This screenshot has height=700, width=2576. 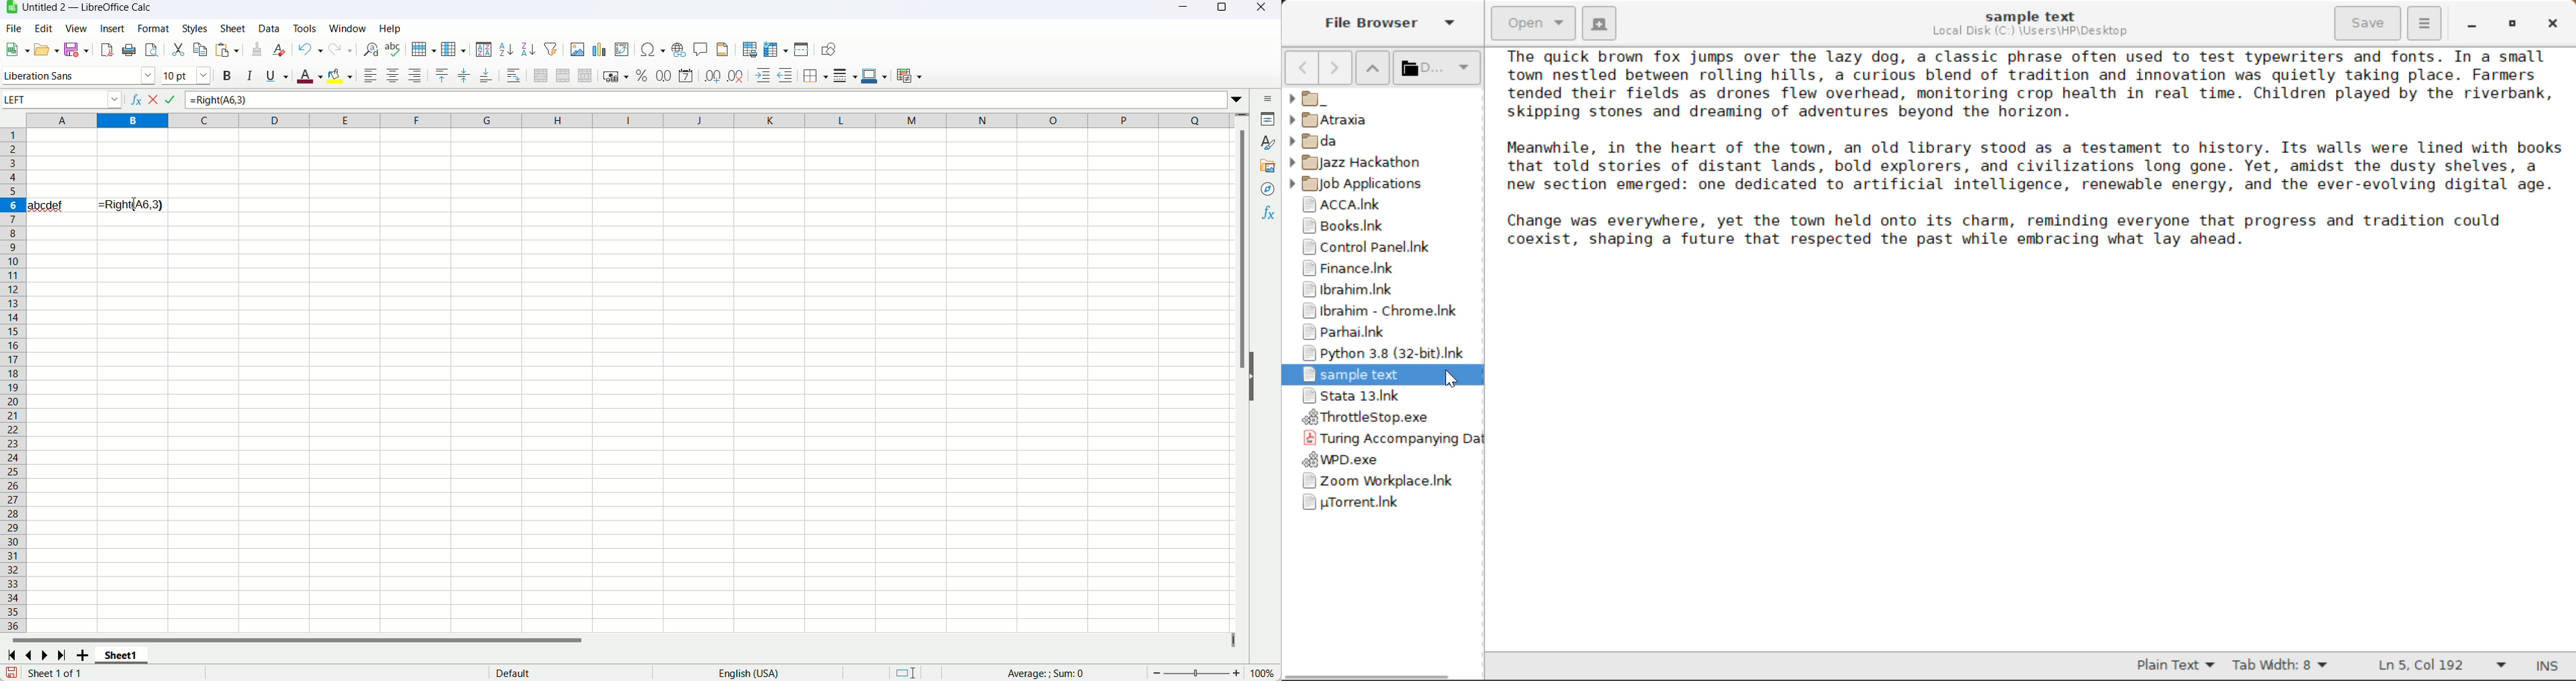 I want to click on sort descending, so click(x=530, y=49).